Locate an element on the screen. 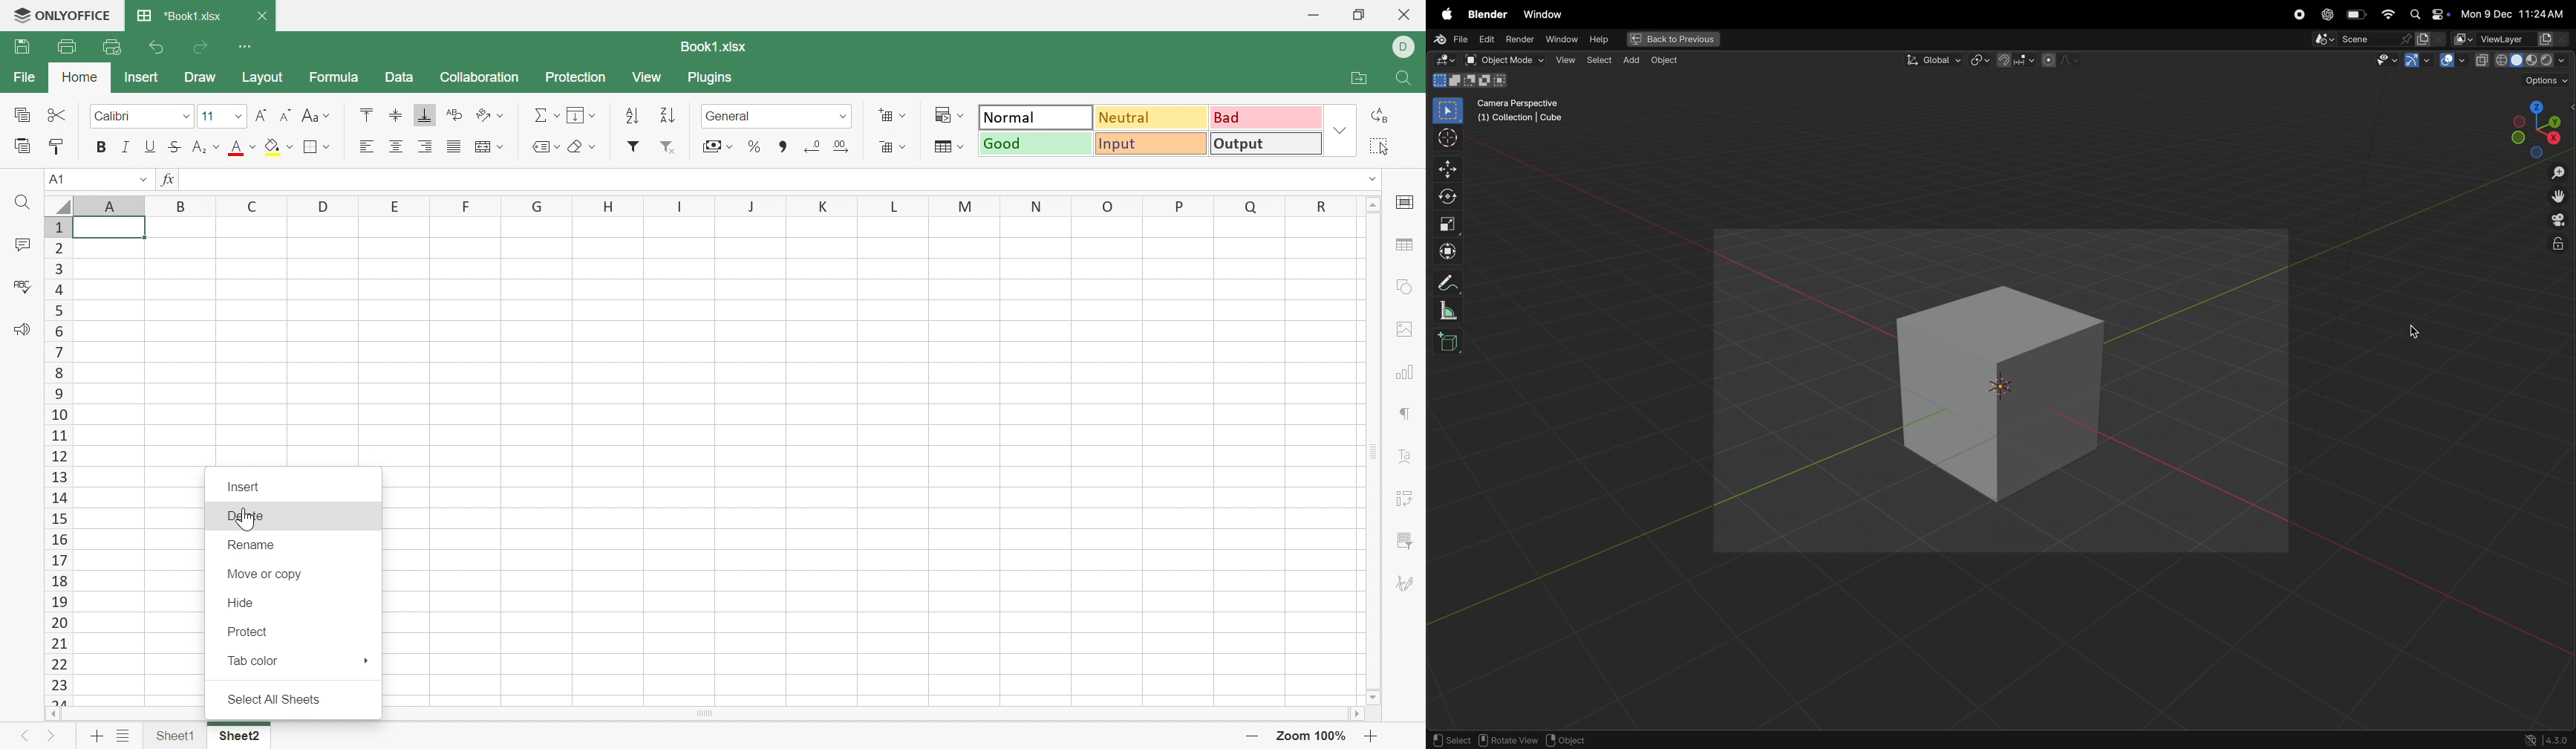 The width and height of the screenshot is (2576, 756). D is located at coordinates (1408, 47).